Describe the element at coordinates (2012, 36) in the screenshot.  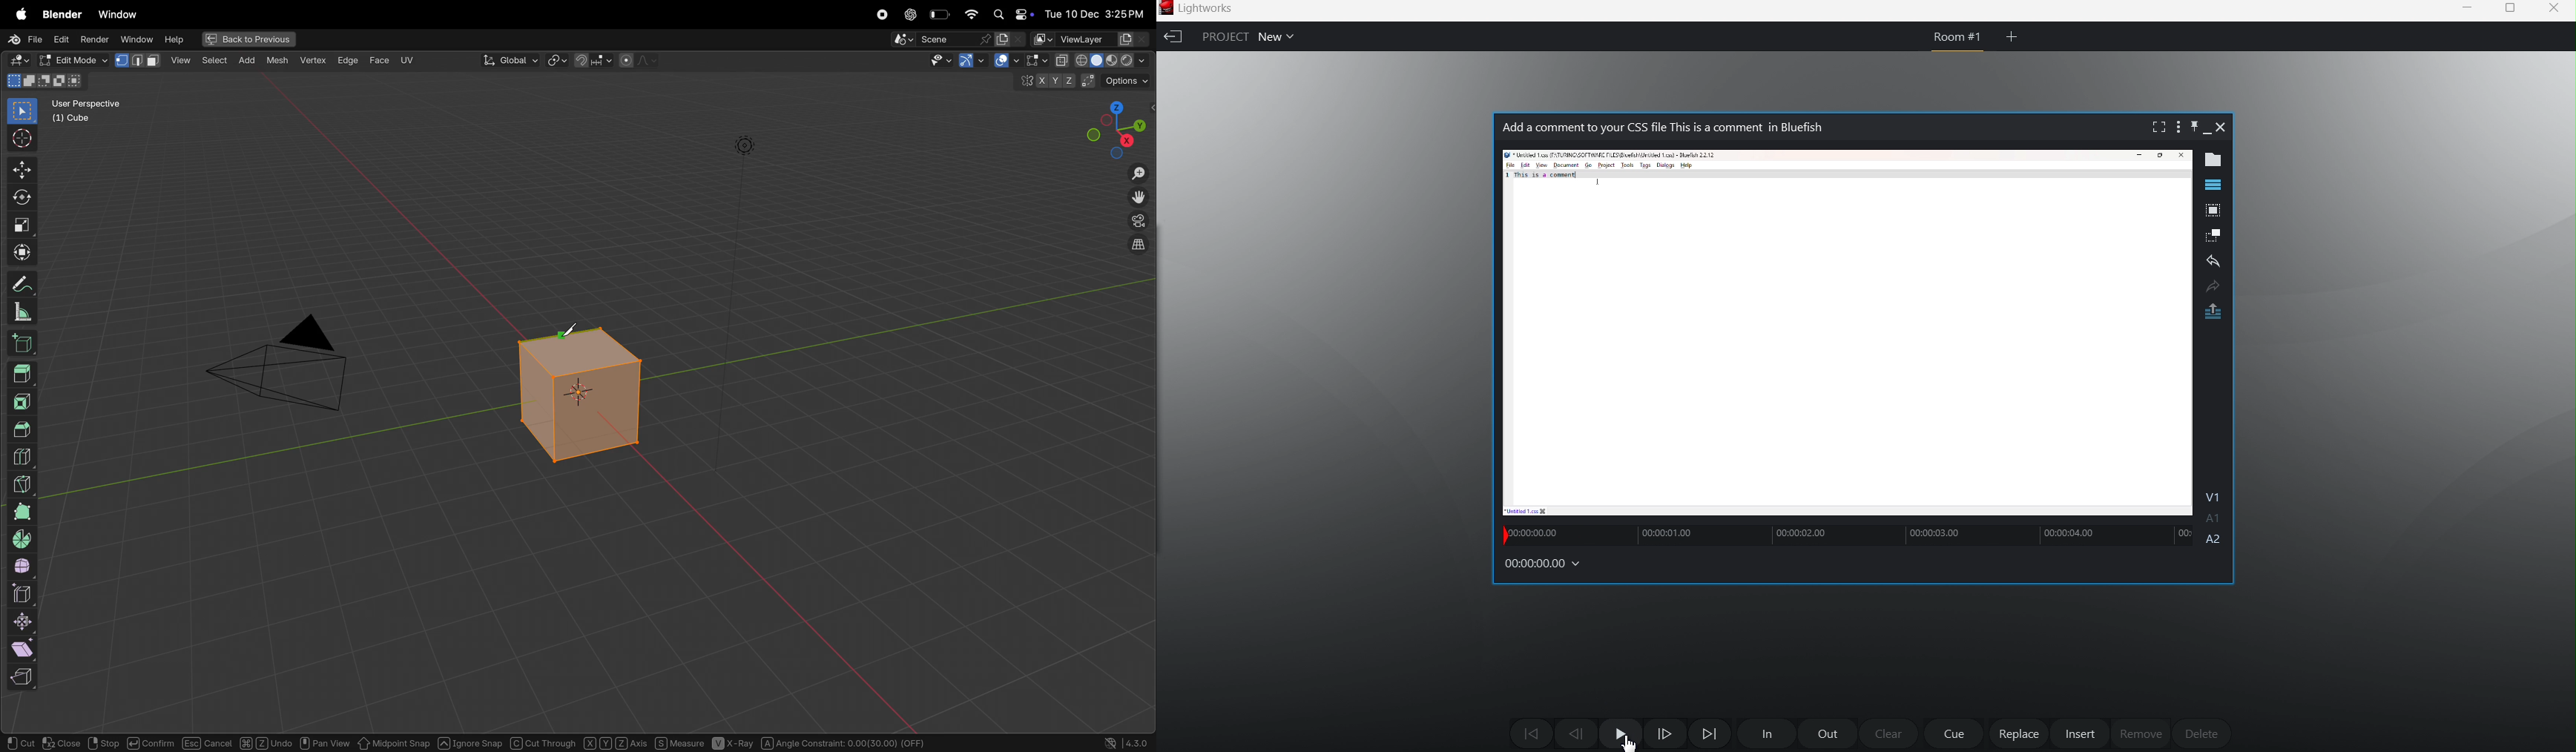
I see `add room` at that location.